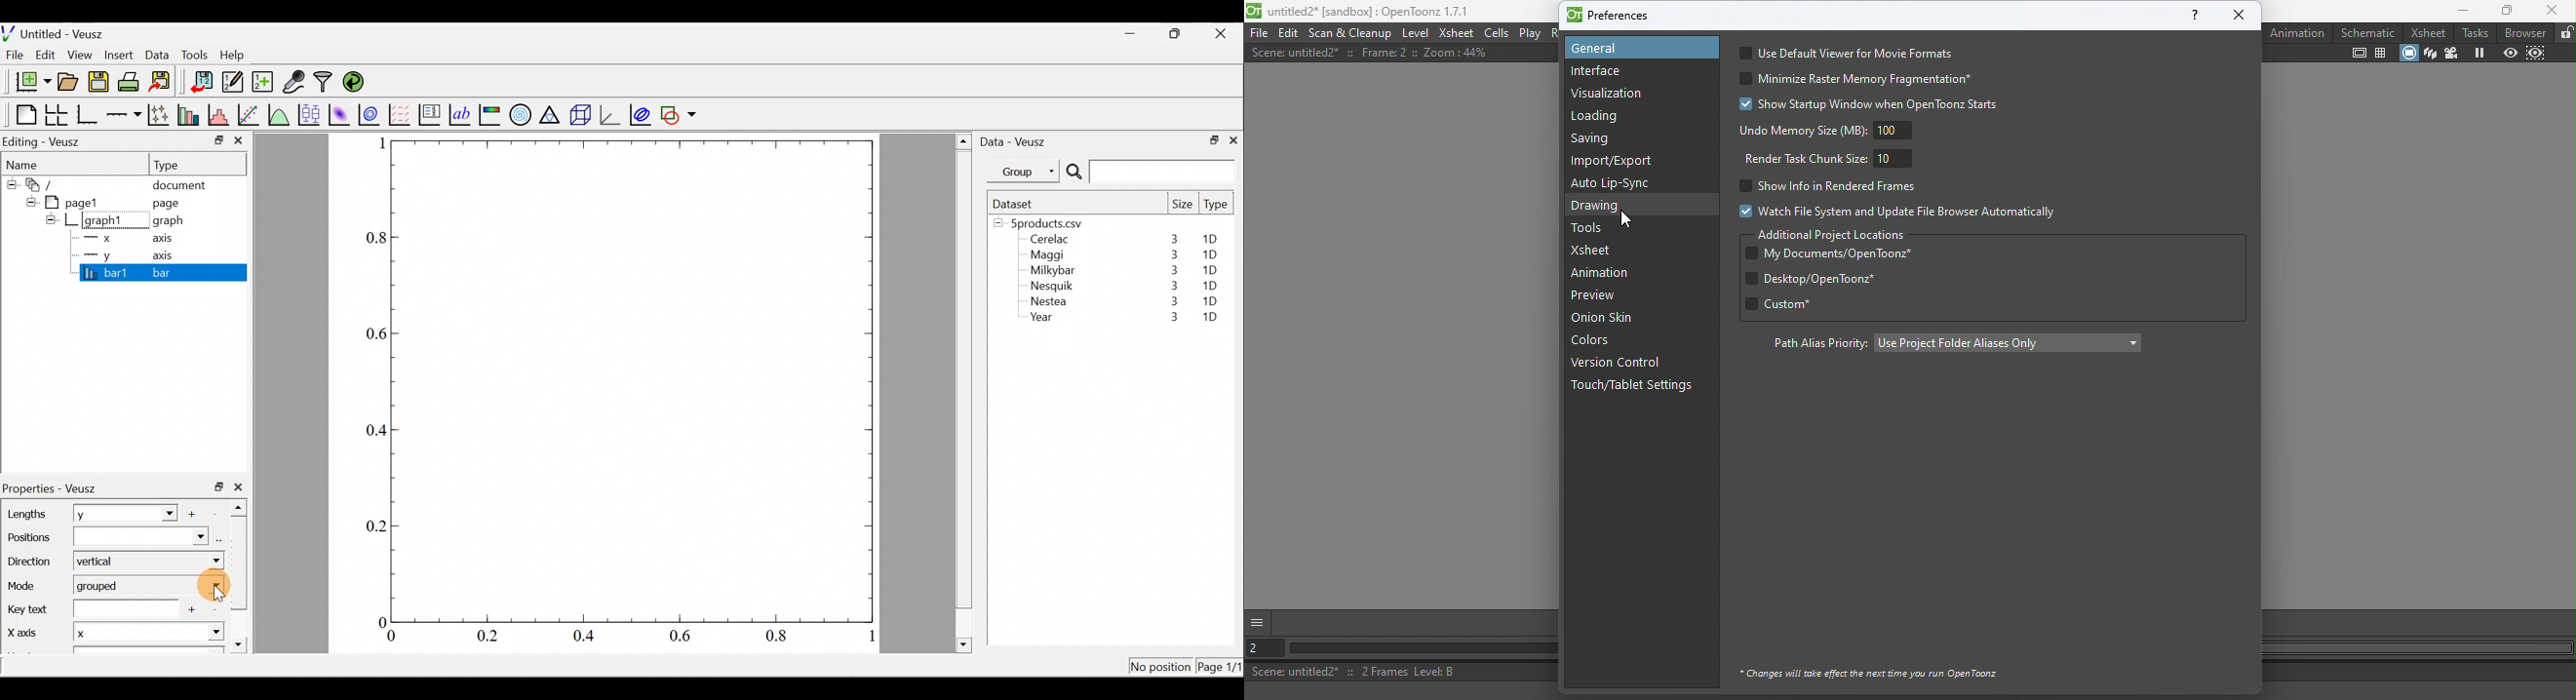 The height and width of the screenshot is (700, 2576). I want to click on Nestea, so click(1049, 301).